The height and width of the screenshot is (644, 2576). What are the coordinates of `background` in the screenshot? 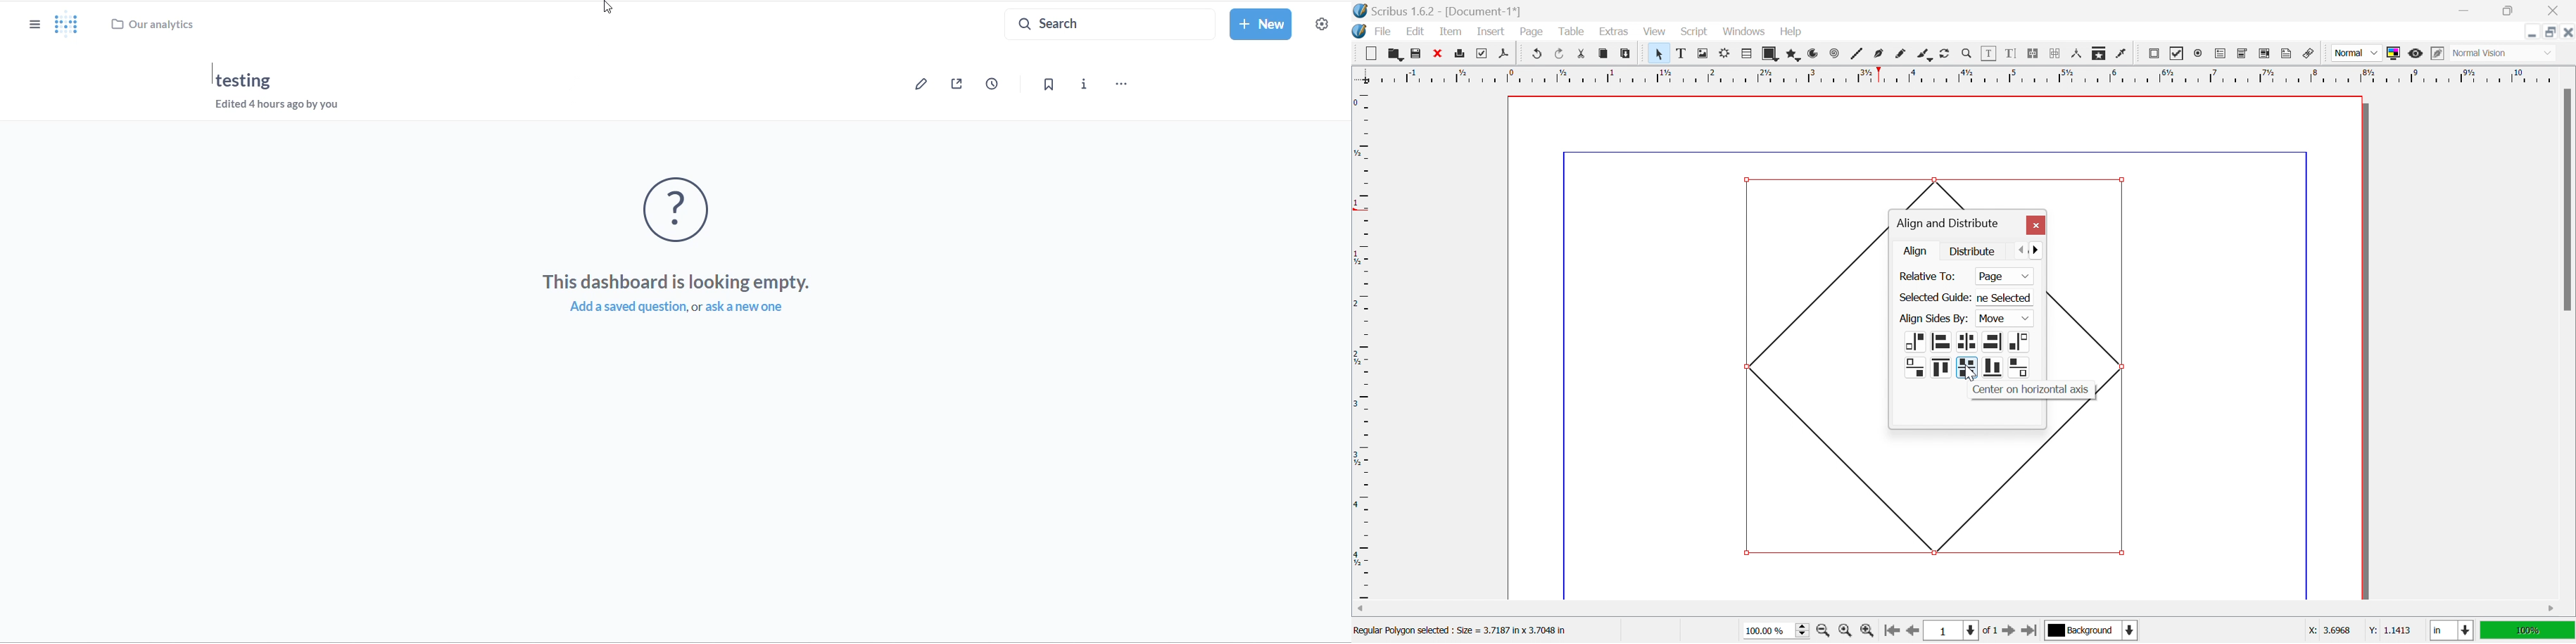 It's located at (2093, 630).